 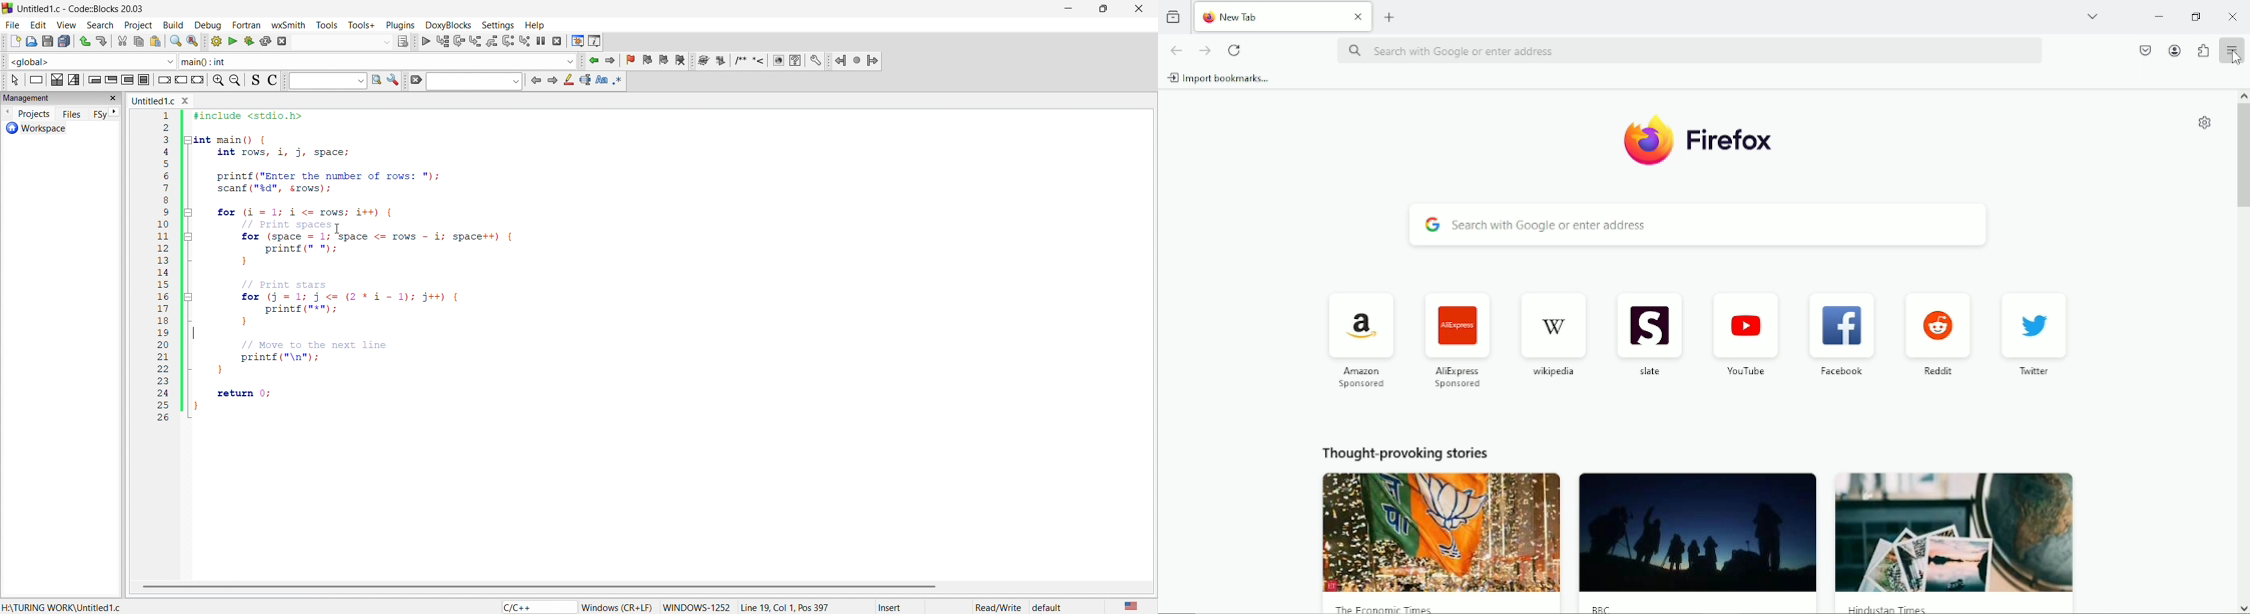 I want to click on close, so click(x=115, y=98).